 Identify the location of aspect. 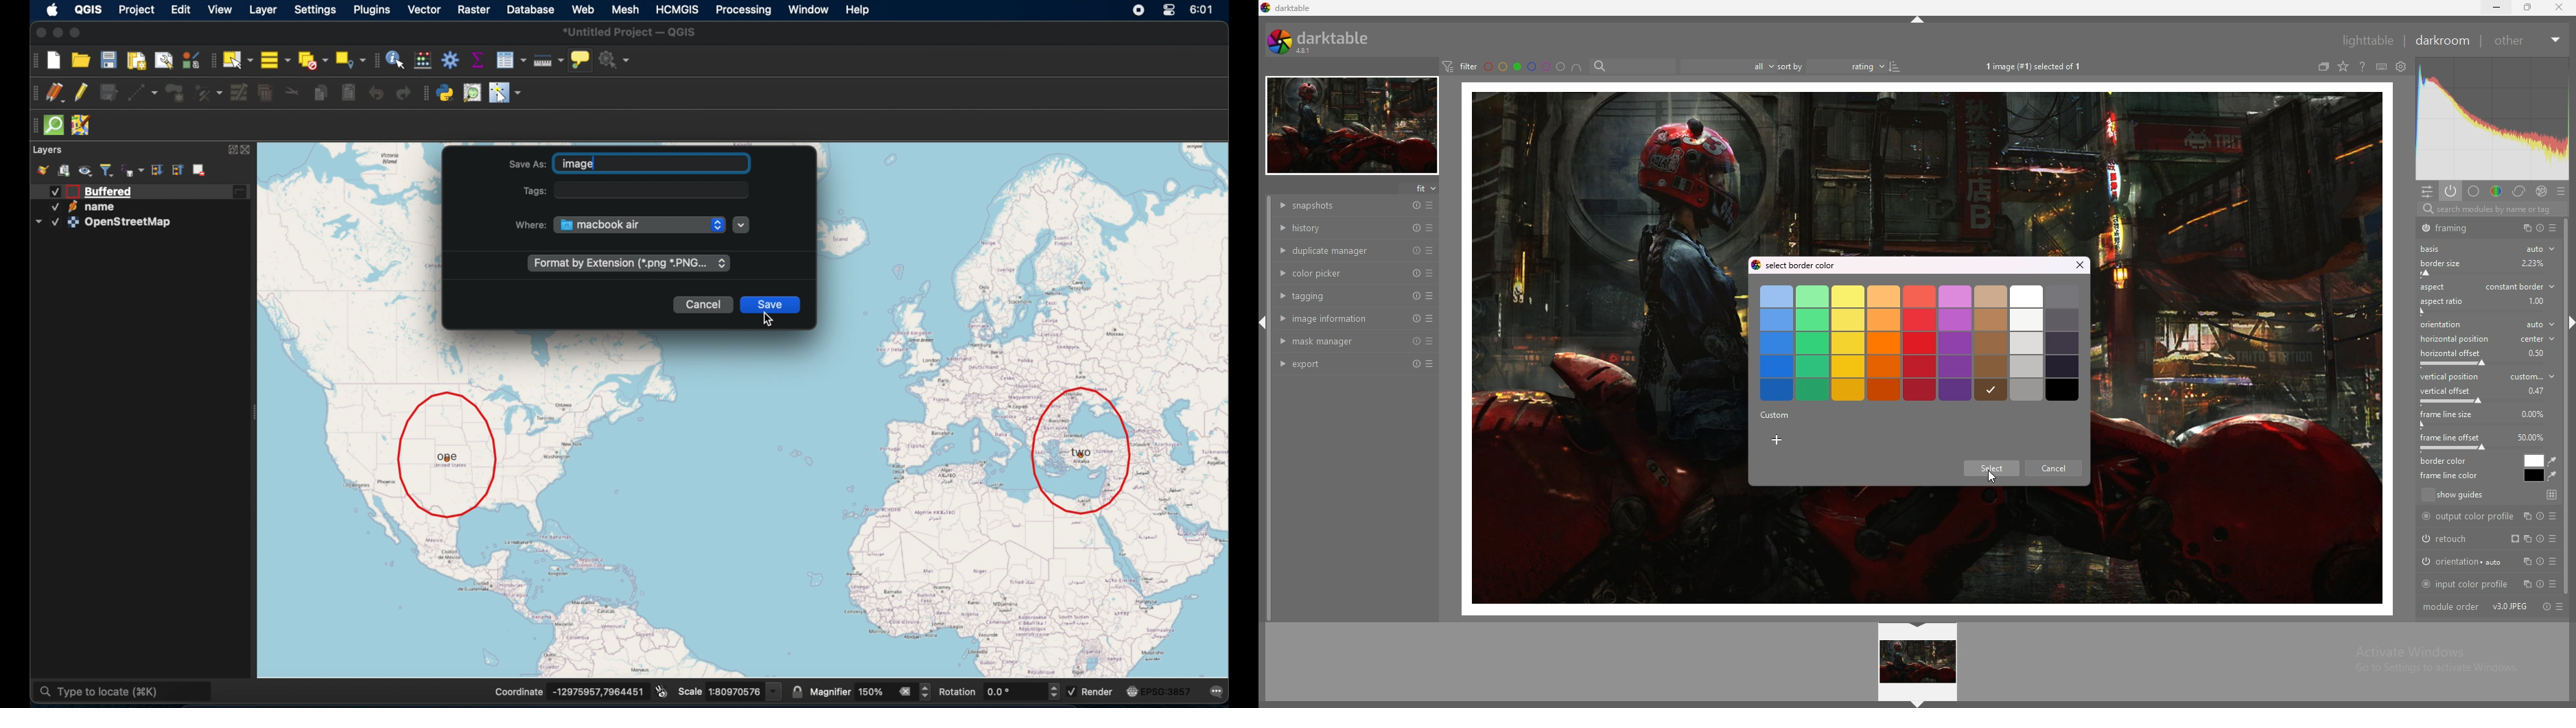
(2432, 287).